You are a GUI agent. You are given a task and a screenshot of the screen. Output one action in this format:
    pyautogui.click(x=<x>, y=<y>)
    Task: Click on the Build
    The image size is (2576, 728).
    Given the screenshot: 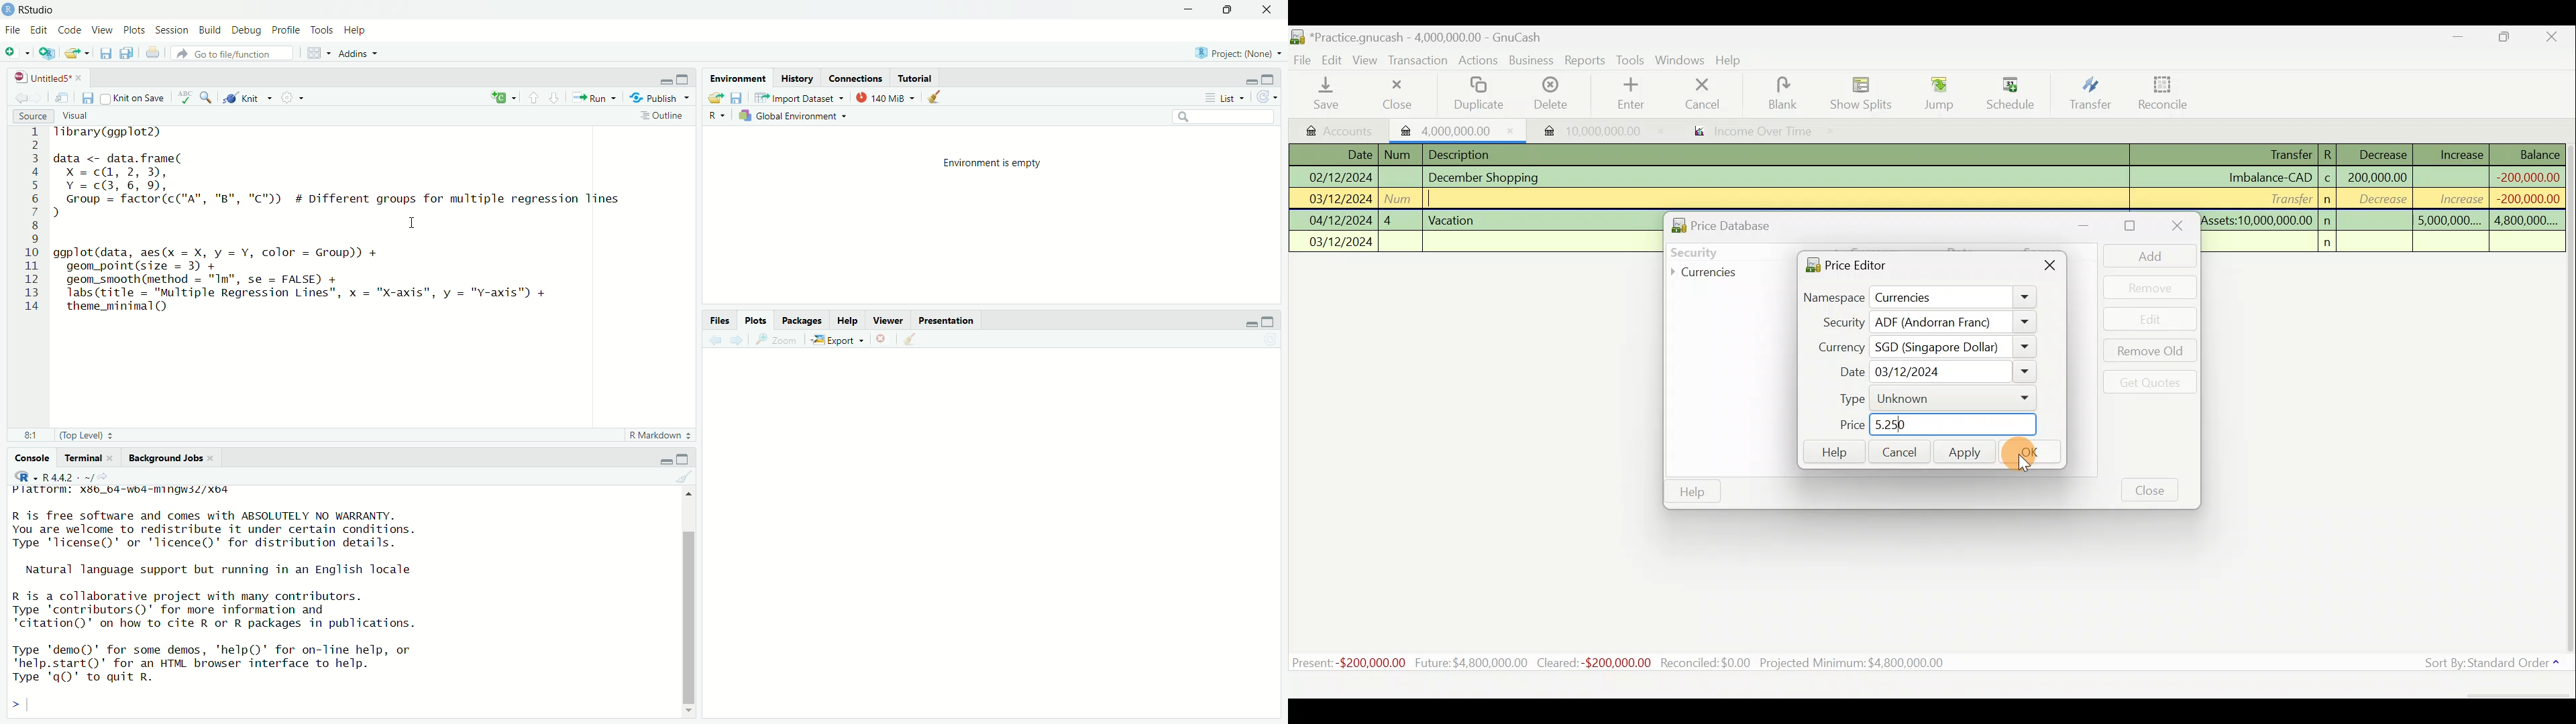 What is the action you would take?
    pyautogui.click(x=209, y=30)
    